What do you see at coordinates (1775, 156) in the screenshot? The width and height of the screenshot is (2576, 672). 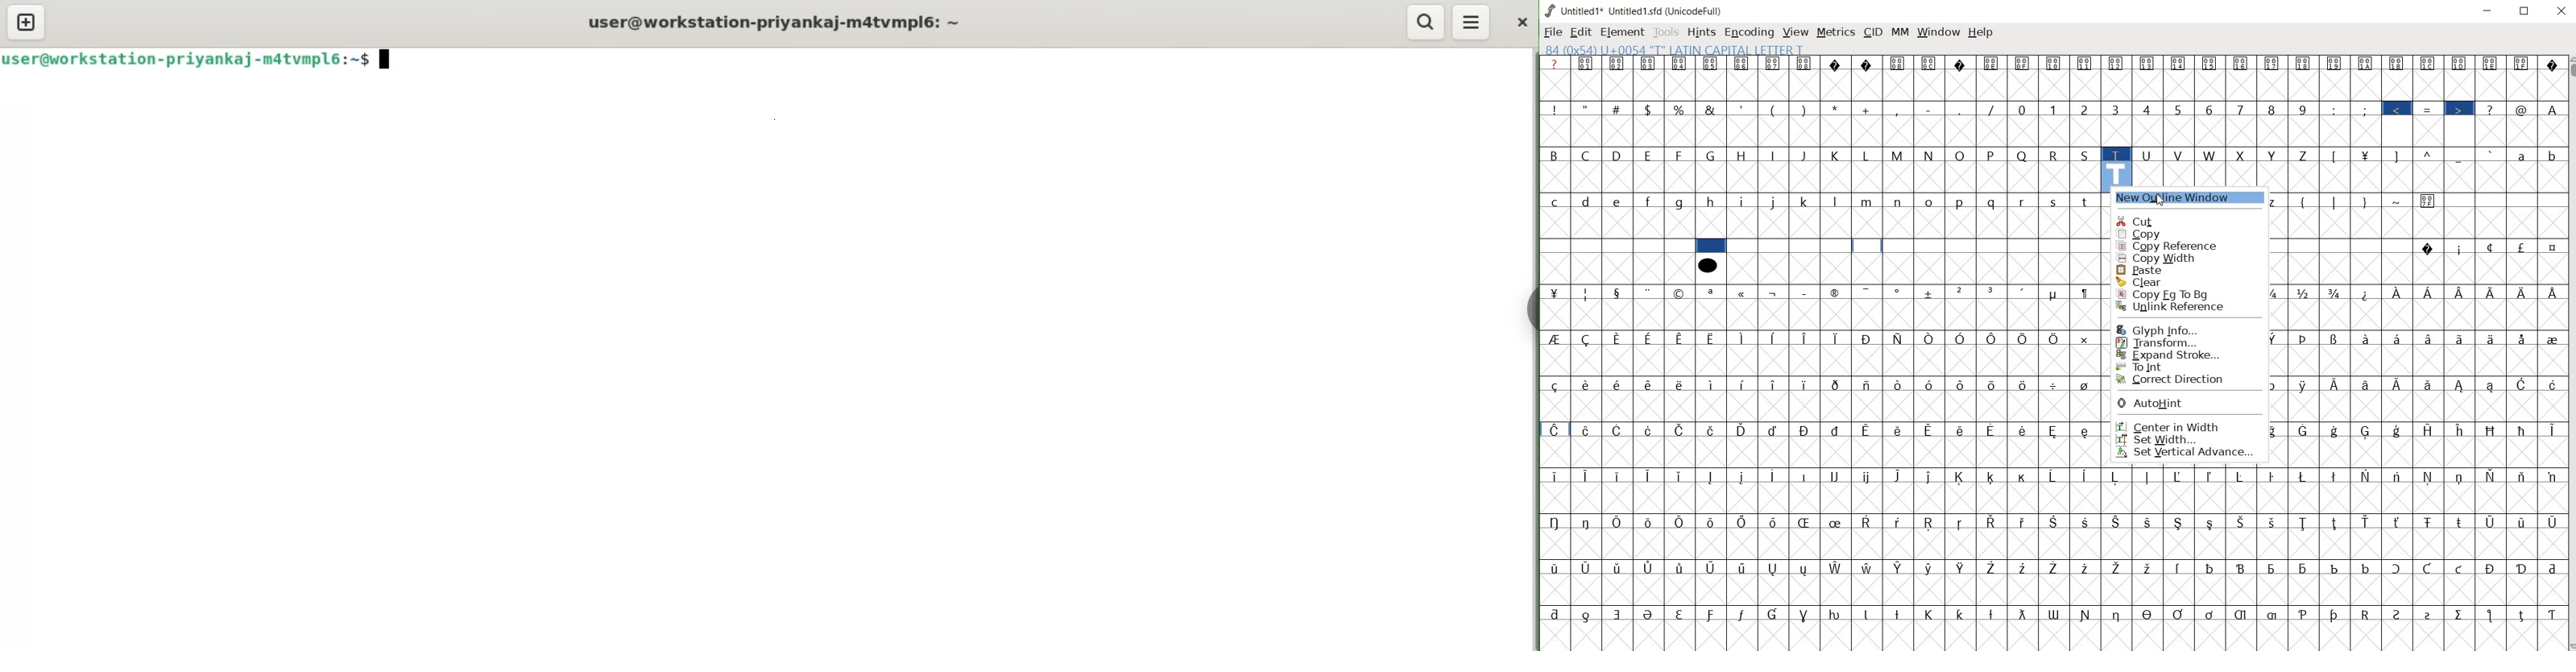 I see `I` at bounding box center [1775, 156].